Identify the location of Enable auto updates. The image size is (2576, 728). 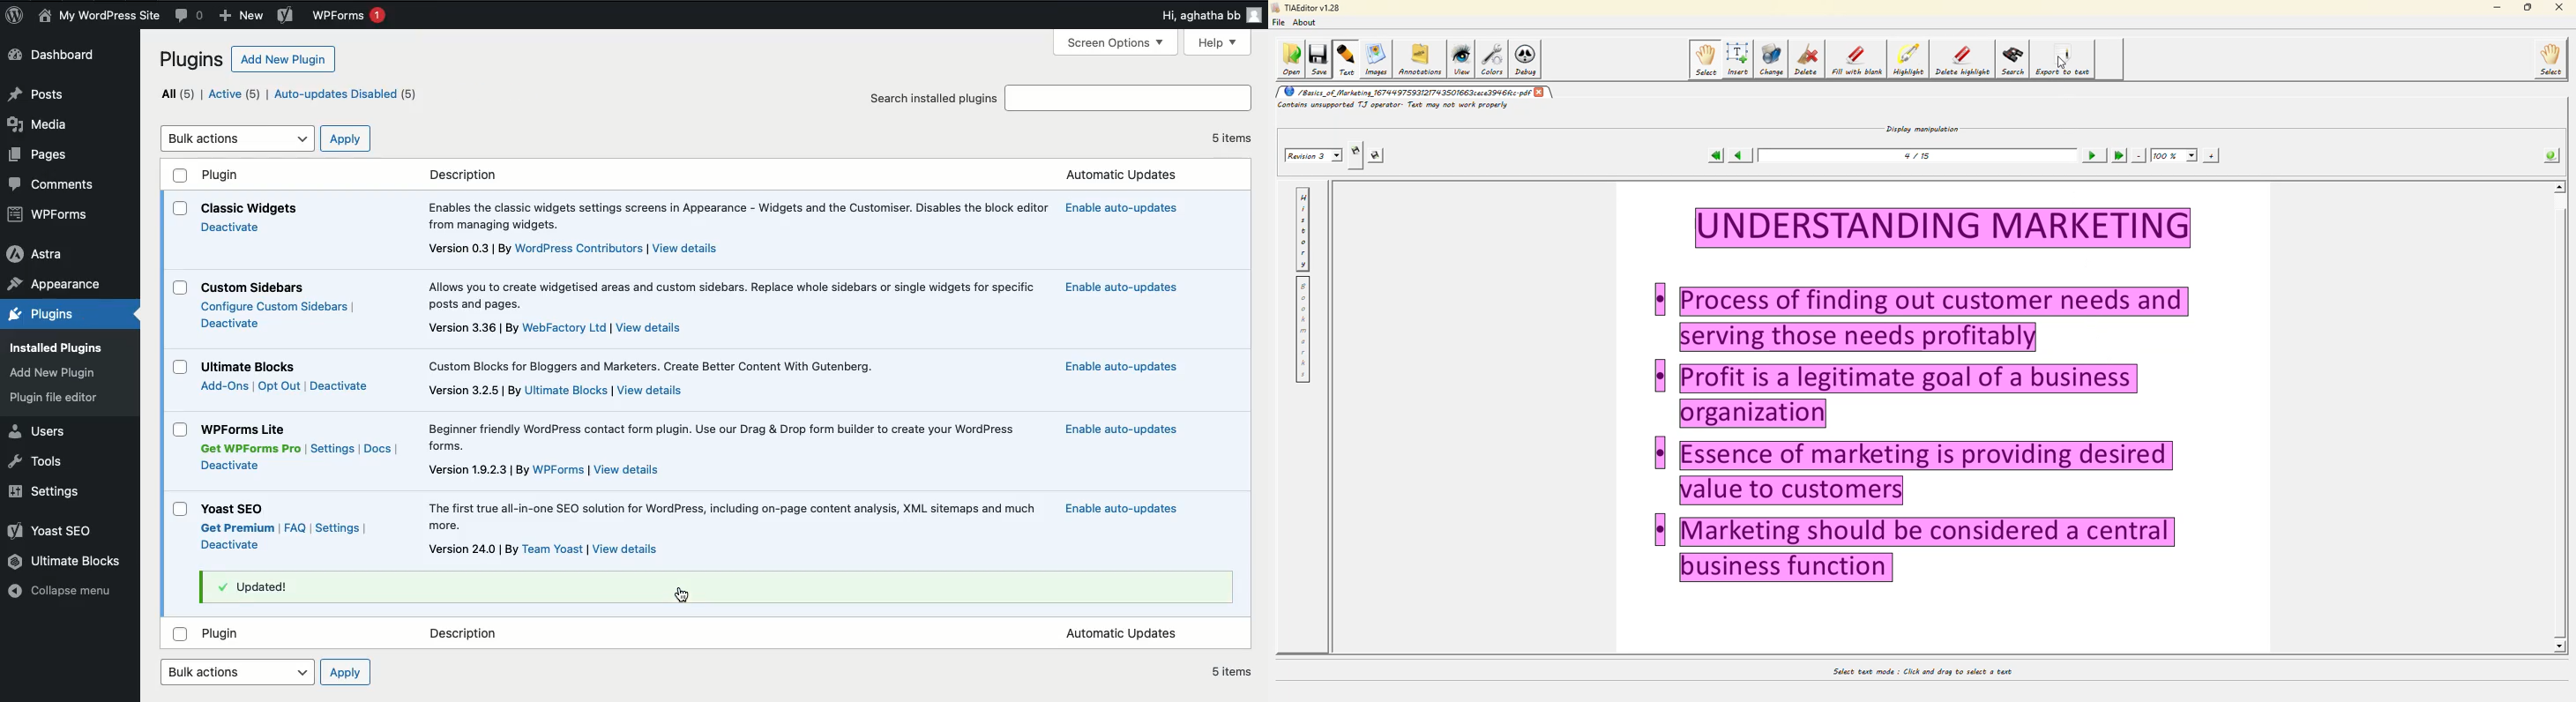
(1118, 207).